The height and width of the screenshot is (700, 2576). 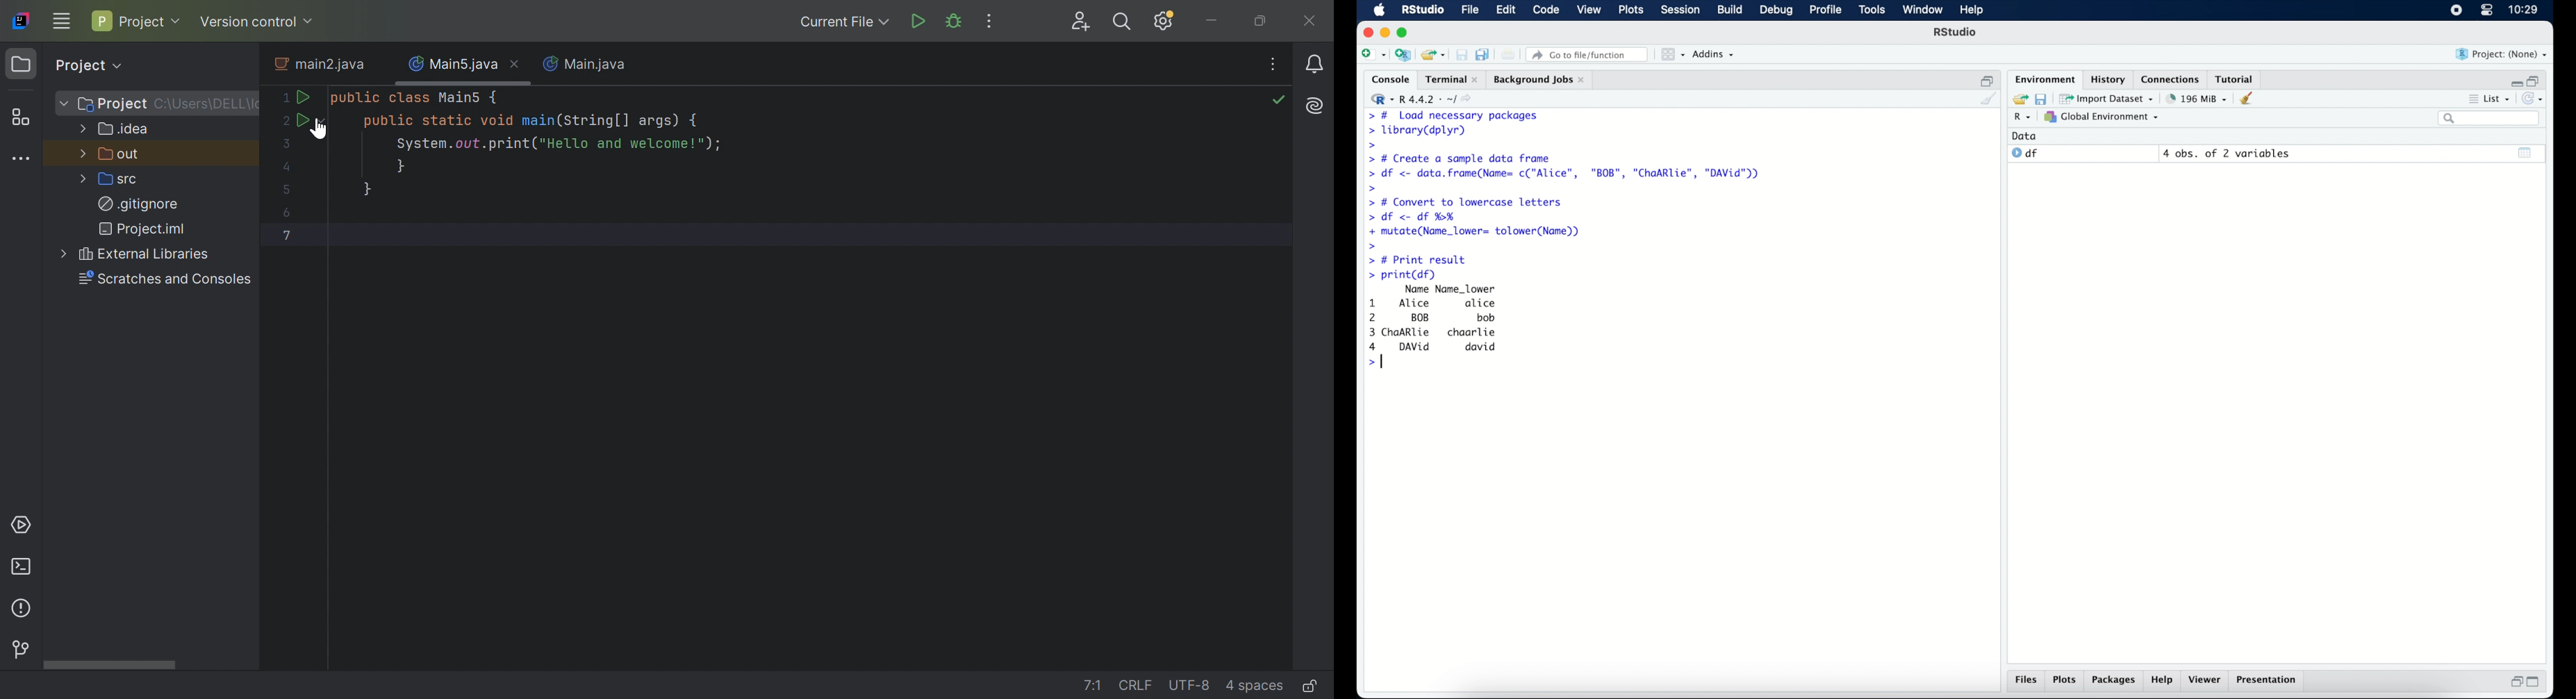 I want to click on close, so click(x=1368, y=32).